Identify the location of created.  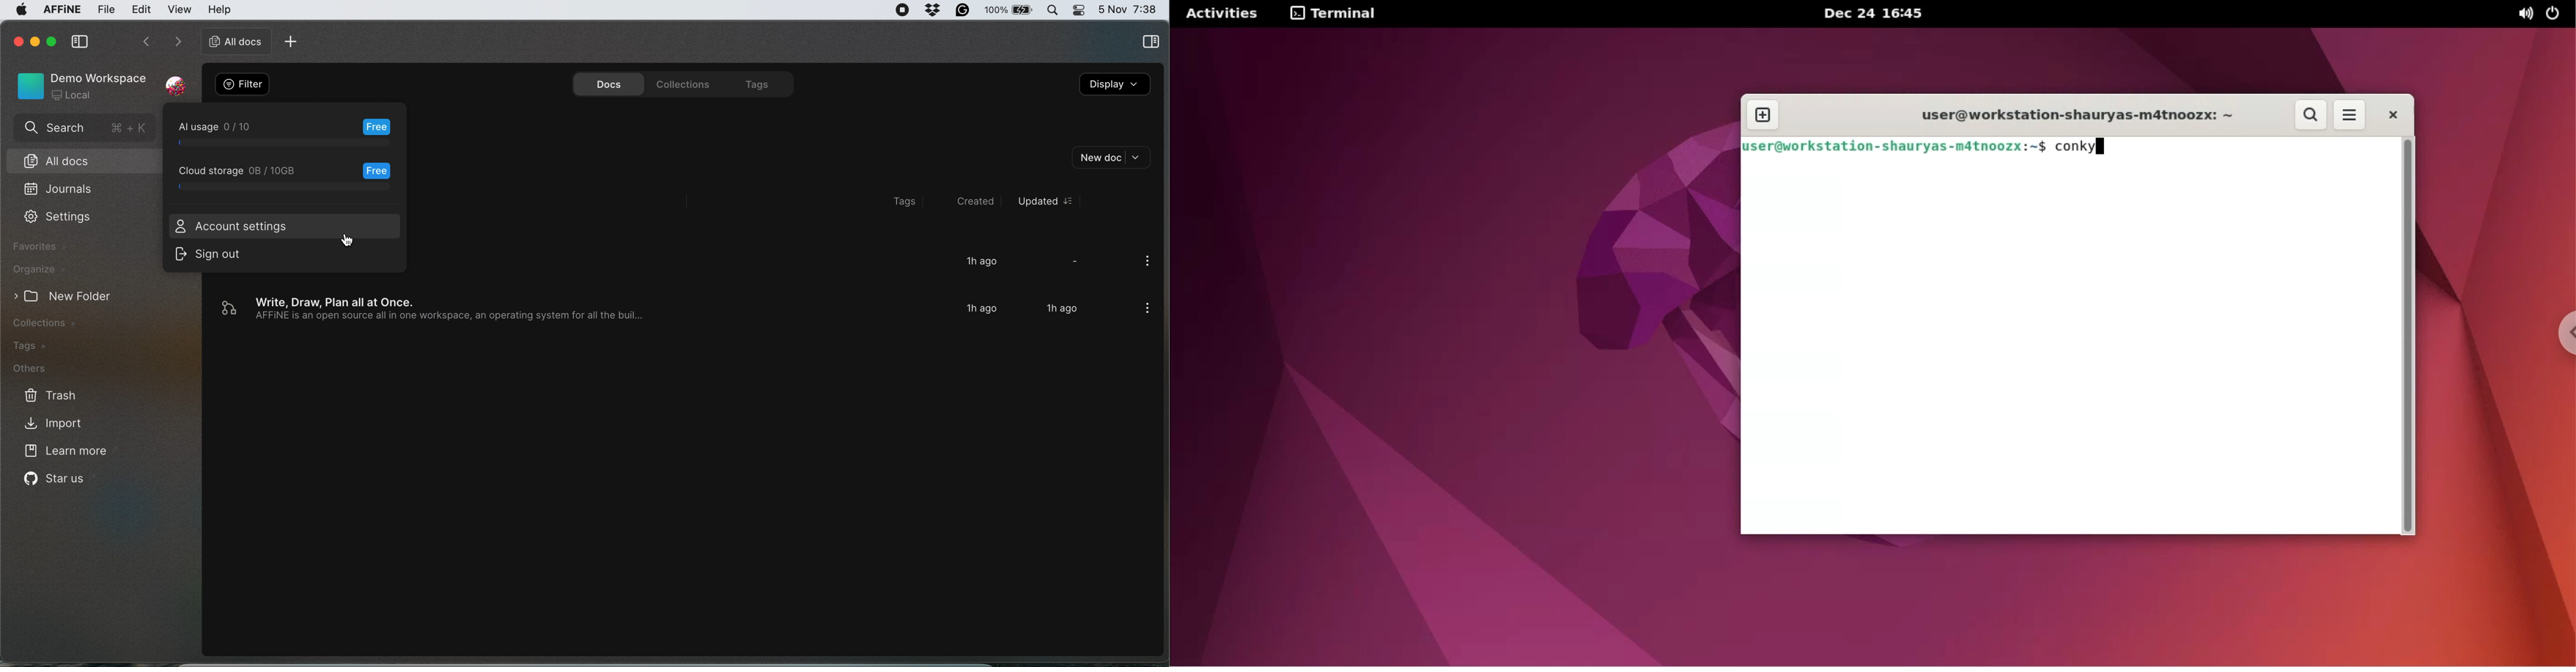
(969, 201).